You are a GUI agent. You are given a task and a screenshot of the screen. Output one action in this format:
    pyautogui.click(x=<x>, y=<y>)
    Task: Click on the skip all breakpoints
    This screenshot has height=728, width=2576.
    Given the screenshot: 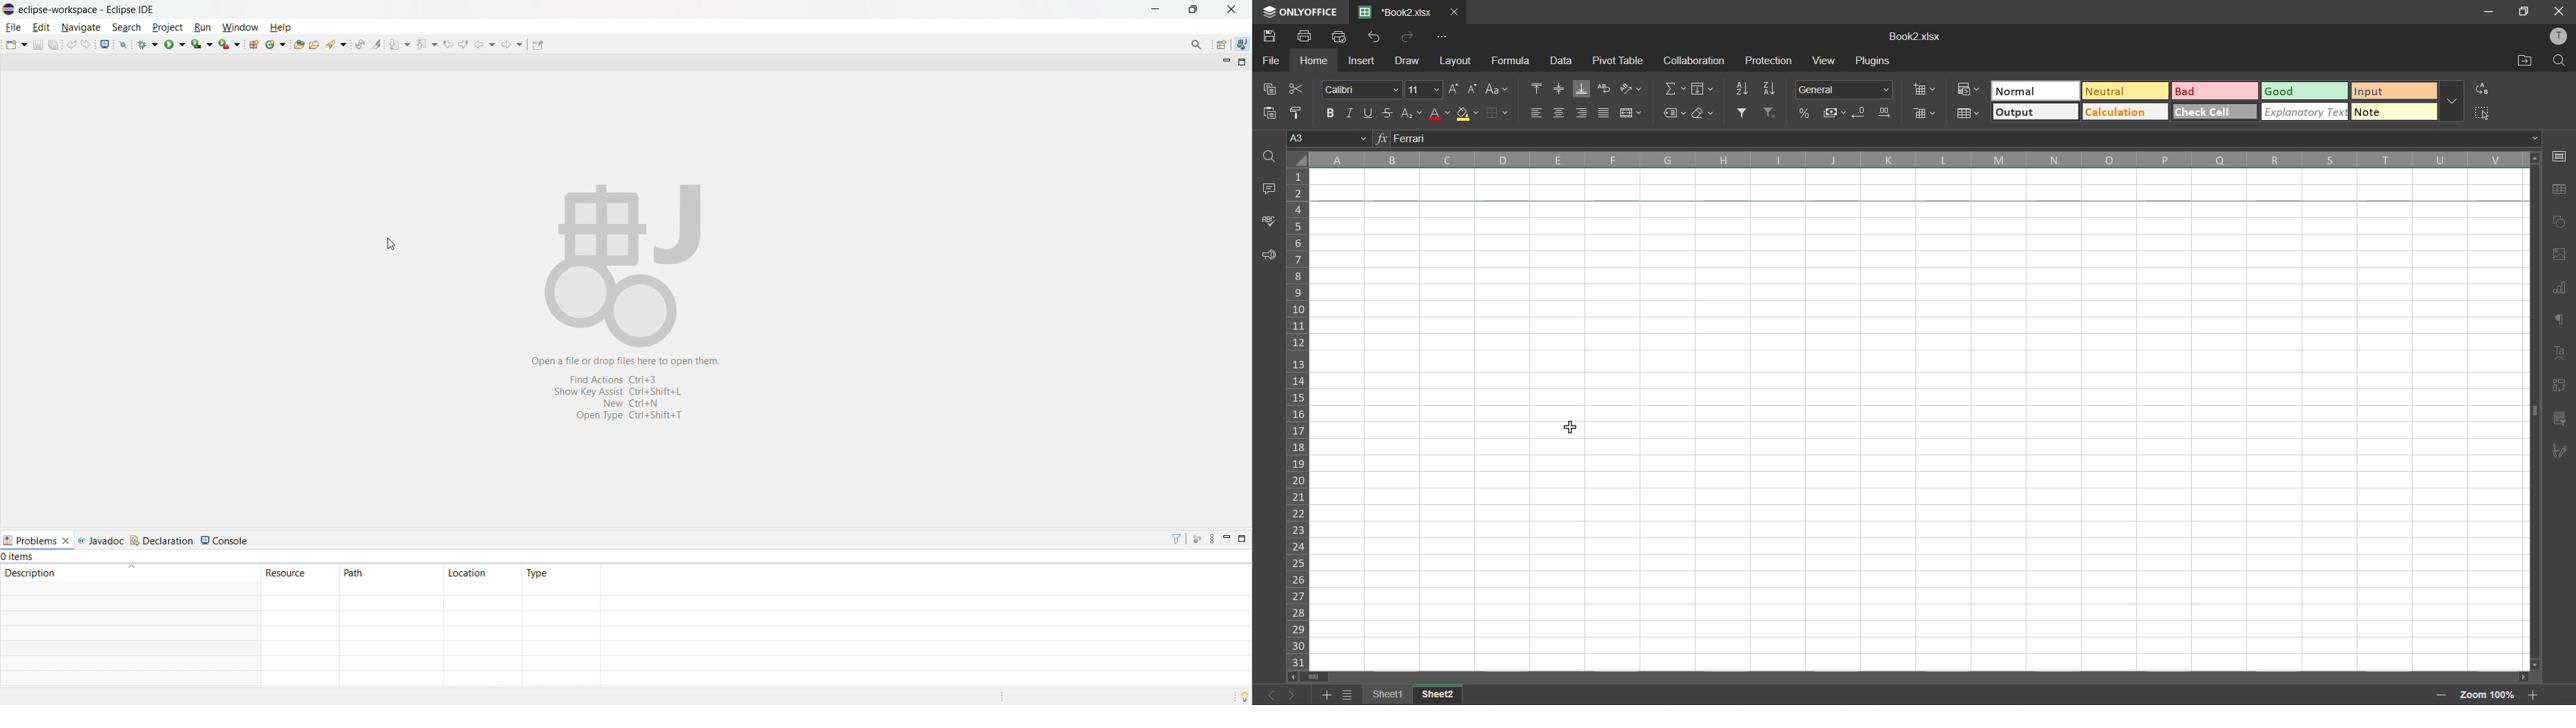 What is the action you would take?
    pyautogui.click(x=123, y=45)
    